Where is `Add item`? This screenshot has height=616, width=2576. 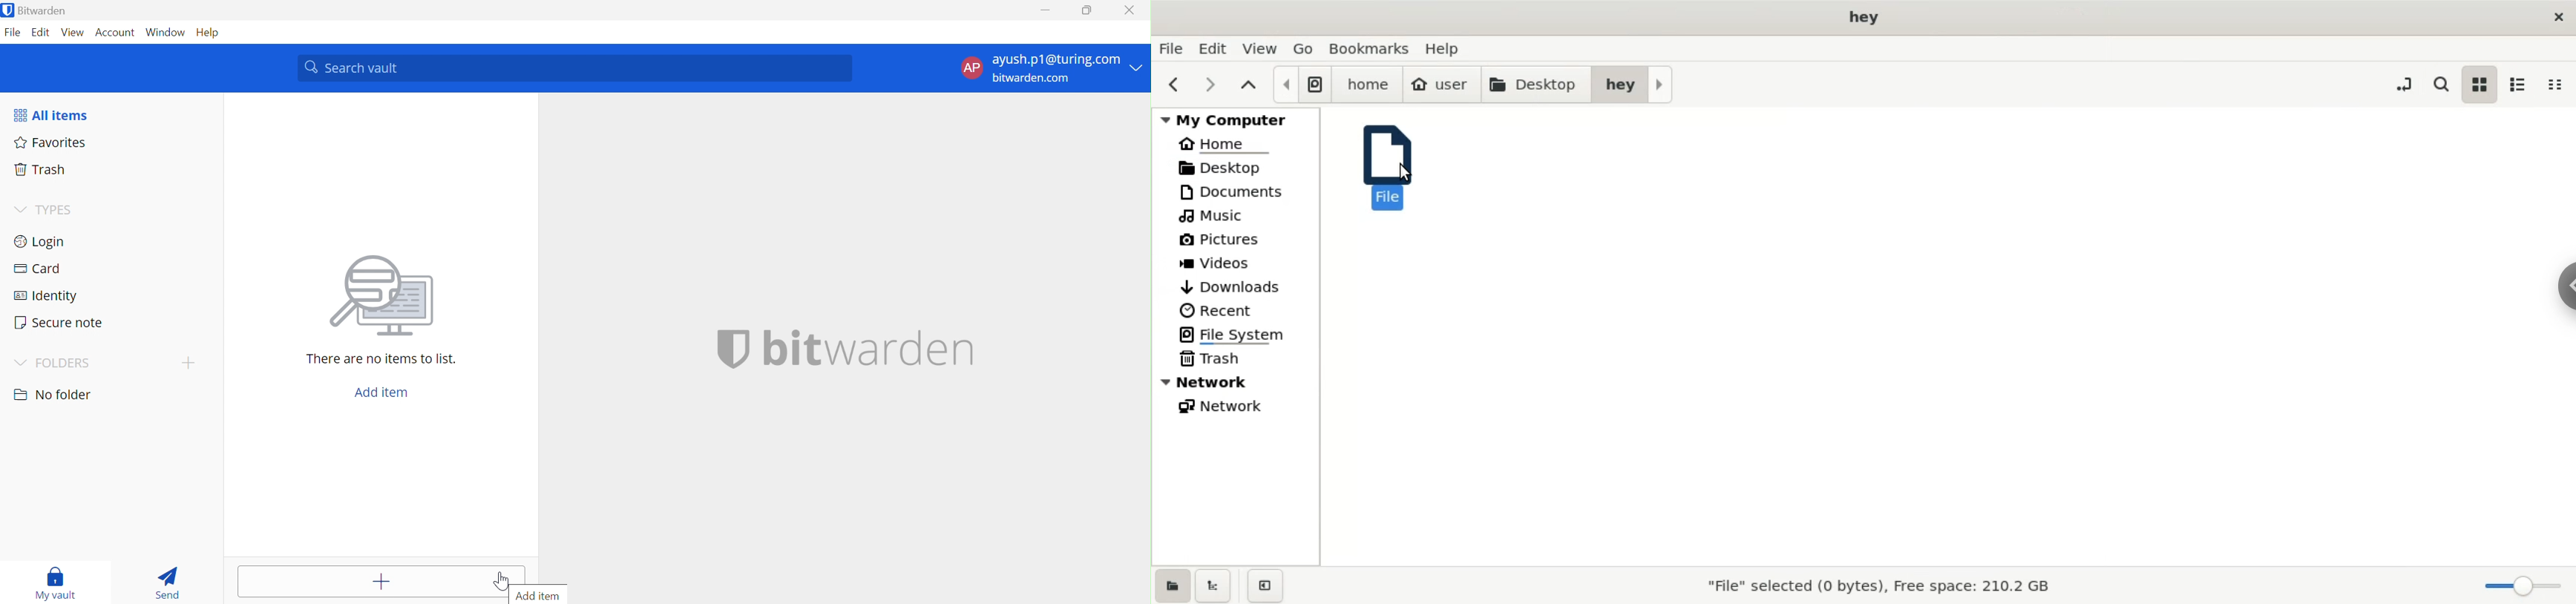 Add item is located at coordinates (384, 393).